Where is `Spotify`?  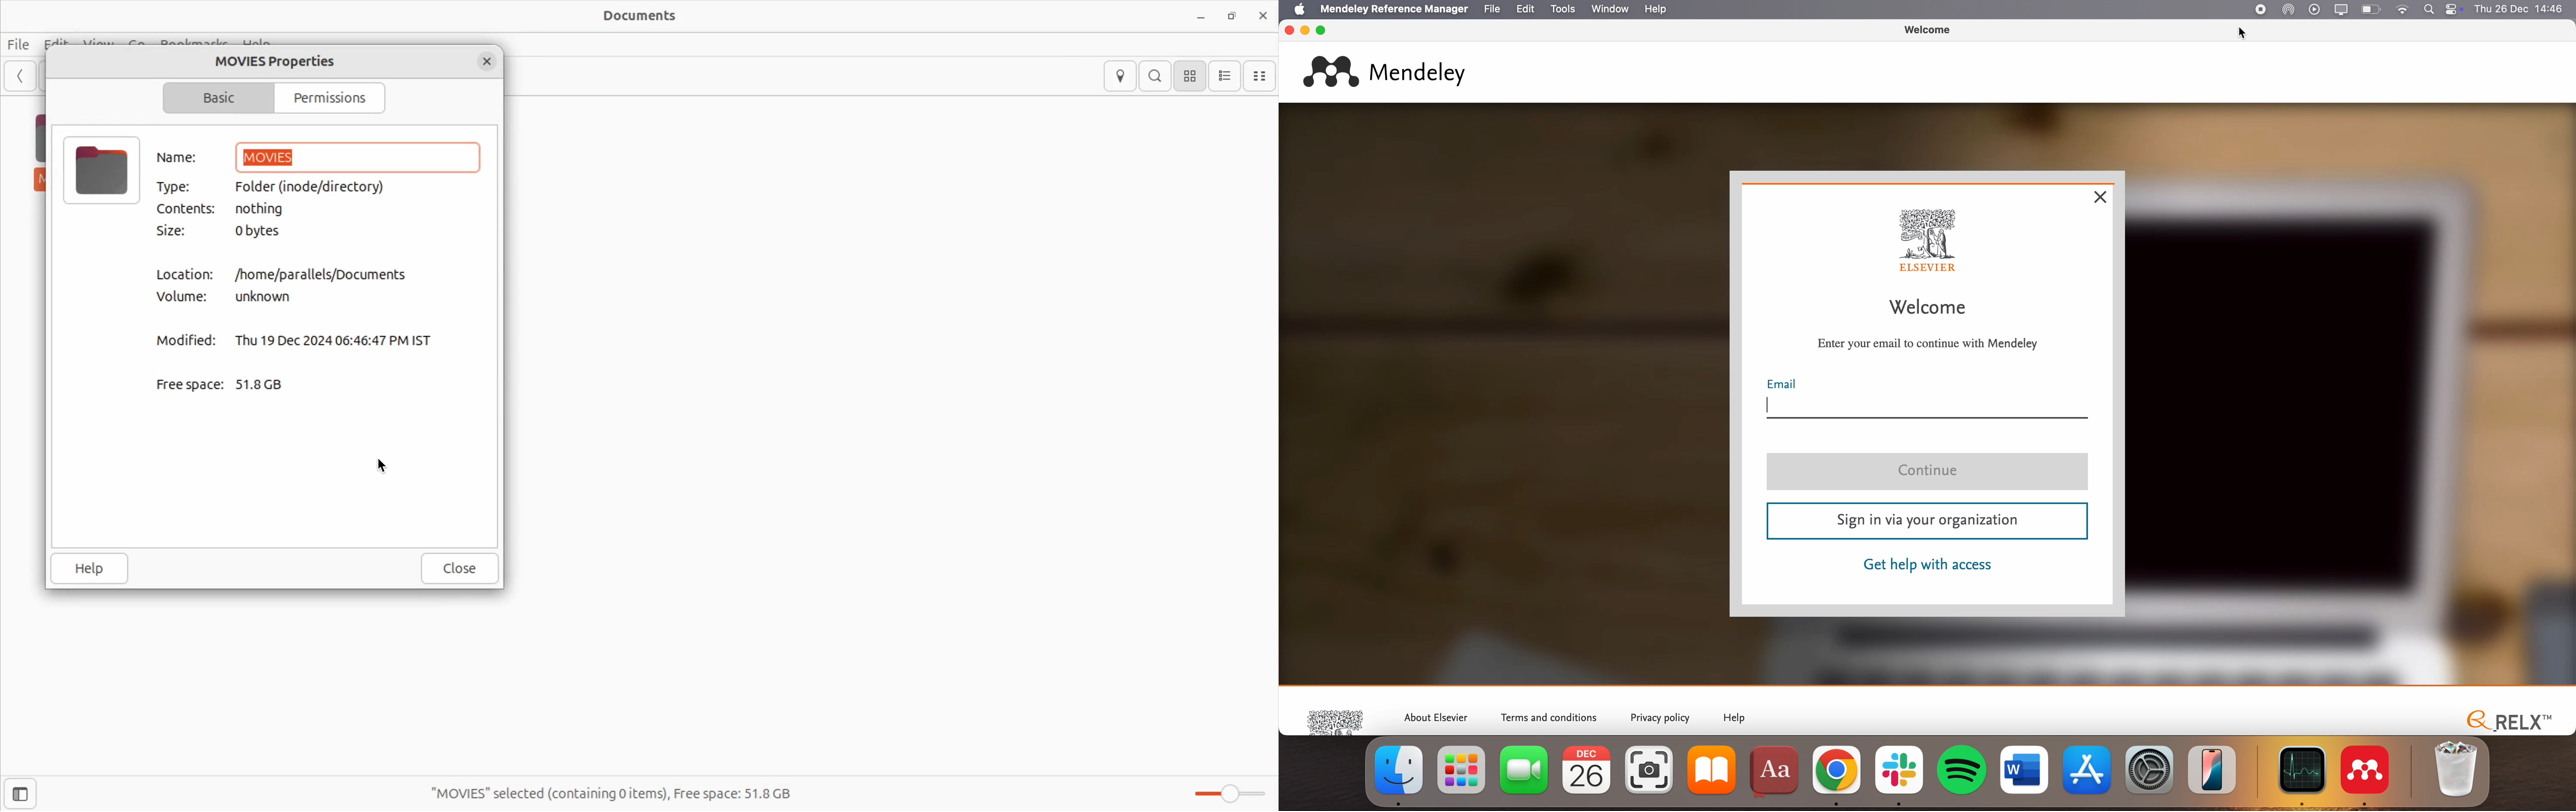 Spotify is located at coordinates (1964, 770).